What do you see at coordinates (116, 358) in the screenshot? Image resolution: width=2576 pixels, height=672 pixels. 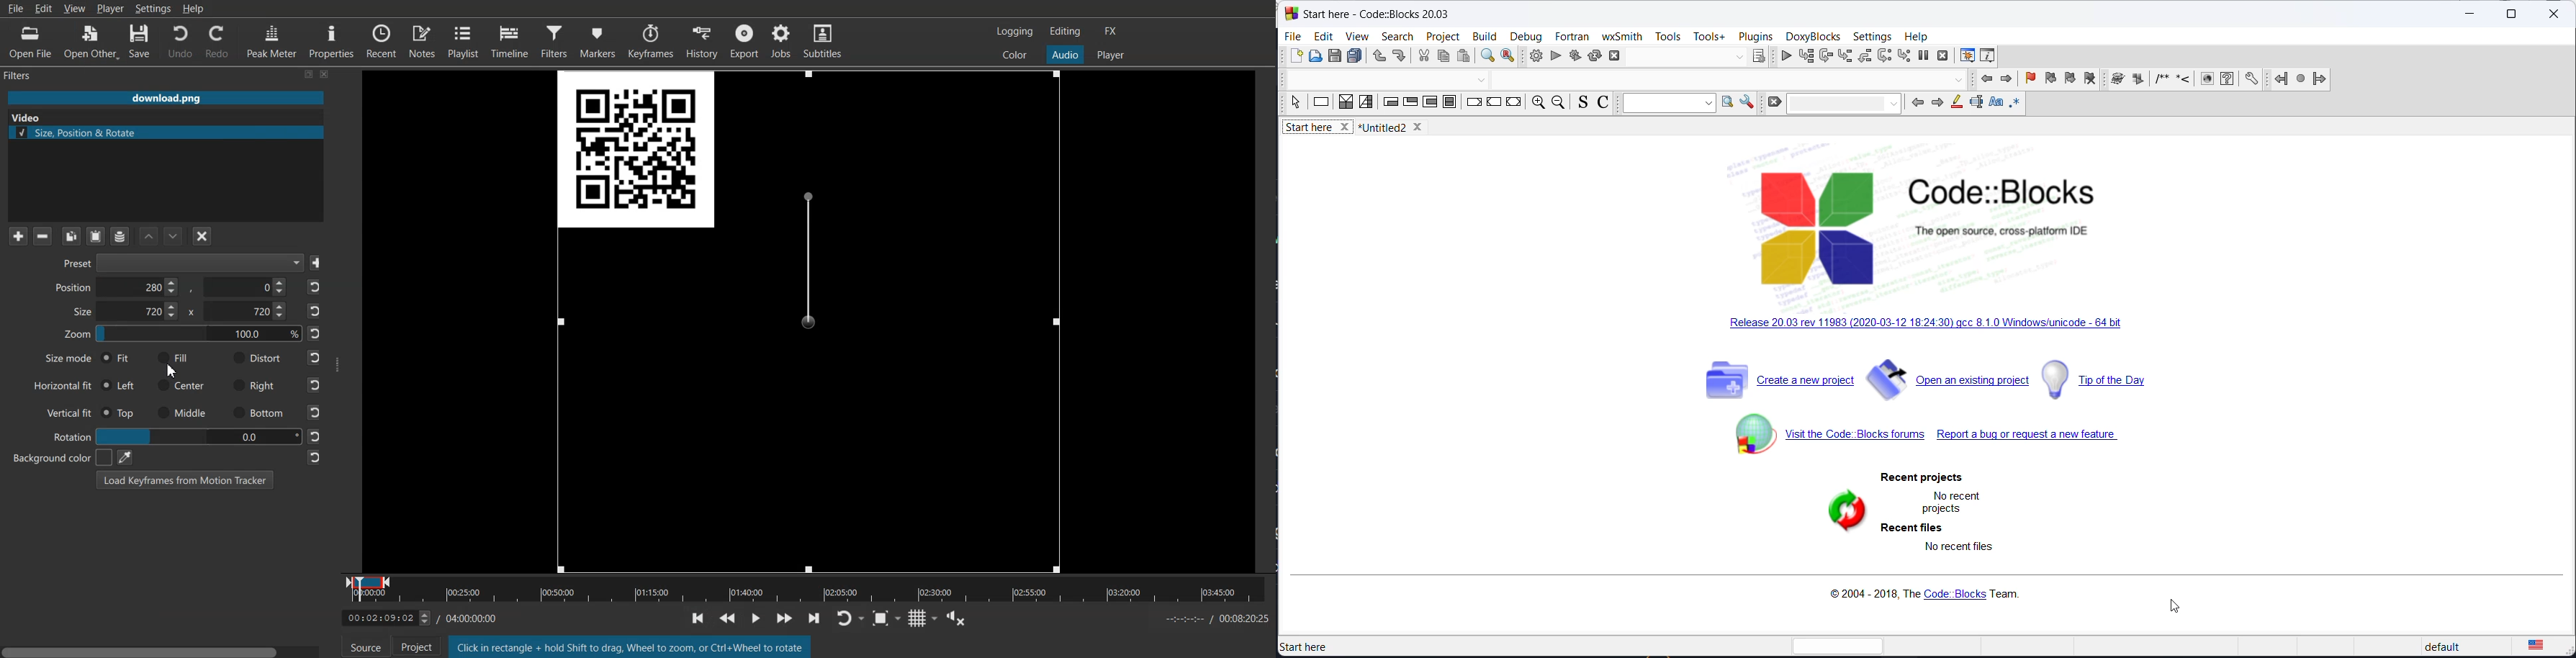 I see `Fit` at bounding box center [116, 358].